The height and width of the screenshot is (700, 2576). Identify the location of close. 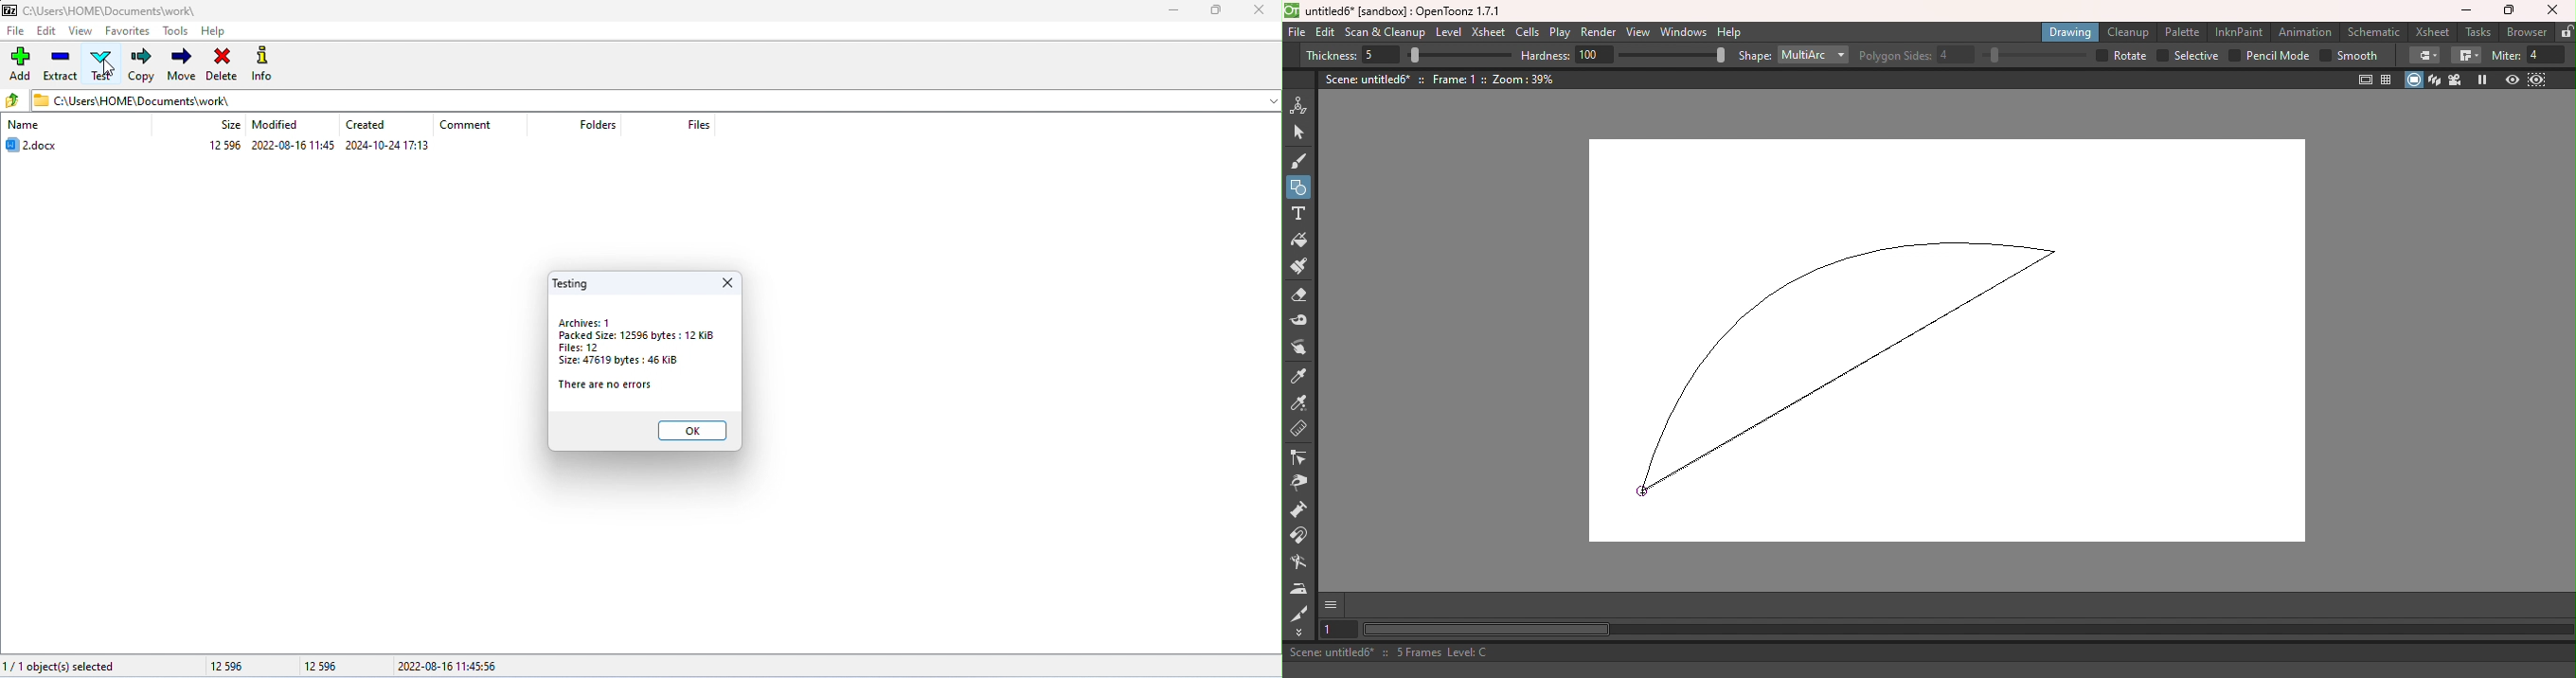
(727, 284).